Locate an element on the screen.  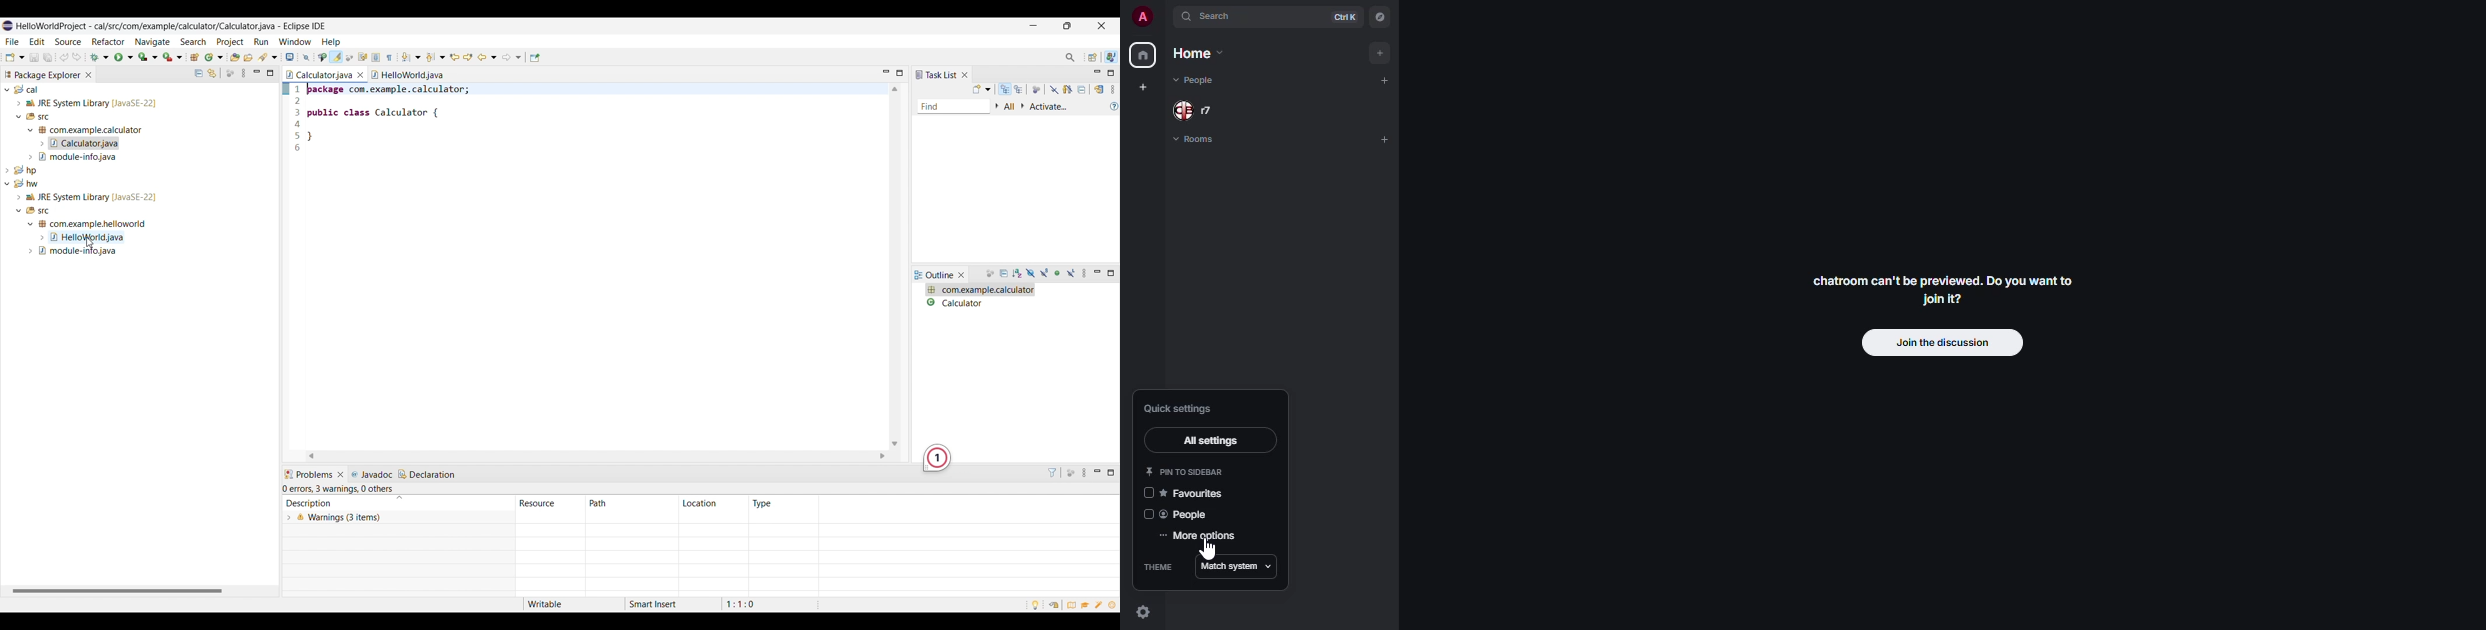
Tutorials is located at coordinates (1086, 606).